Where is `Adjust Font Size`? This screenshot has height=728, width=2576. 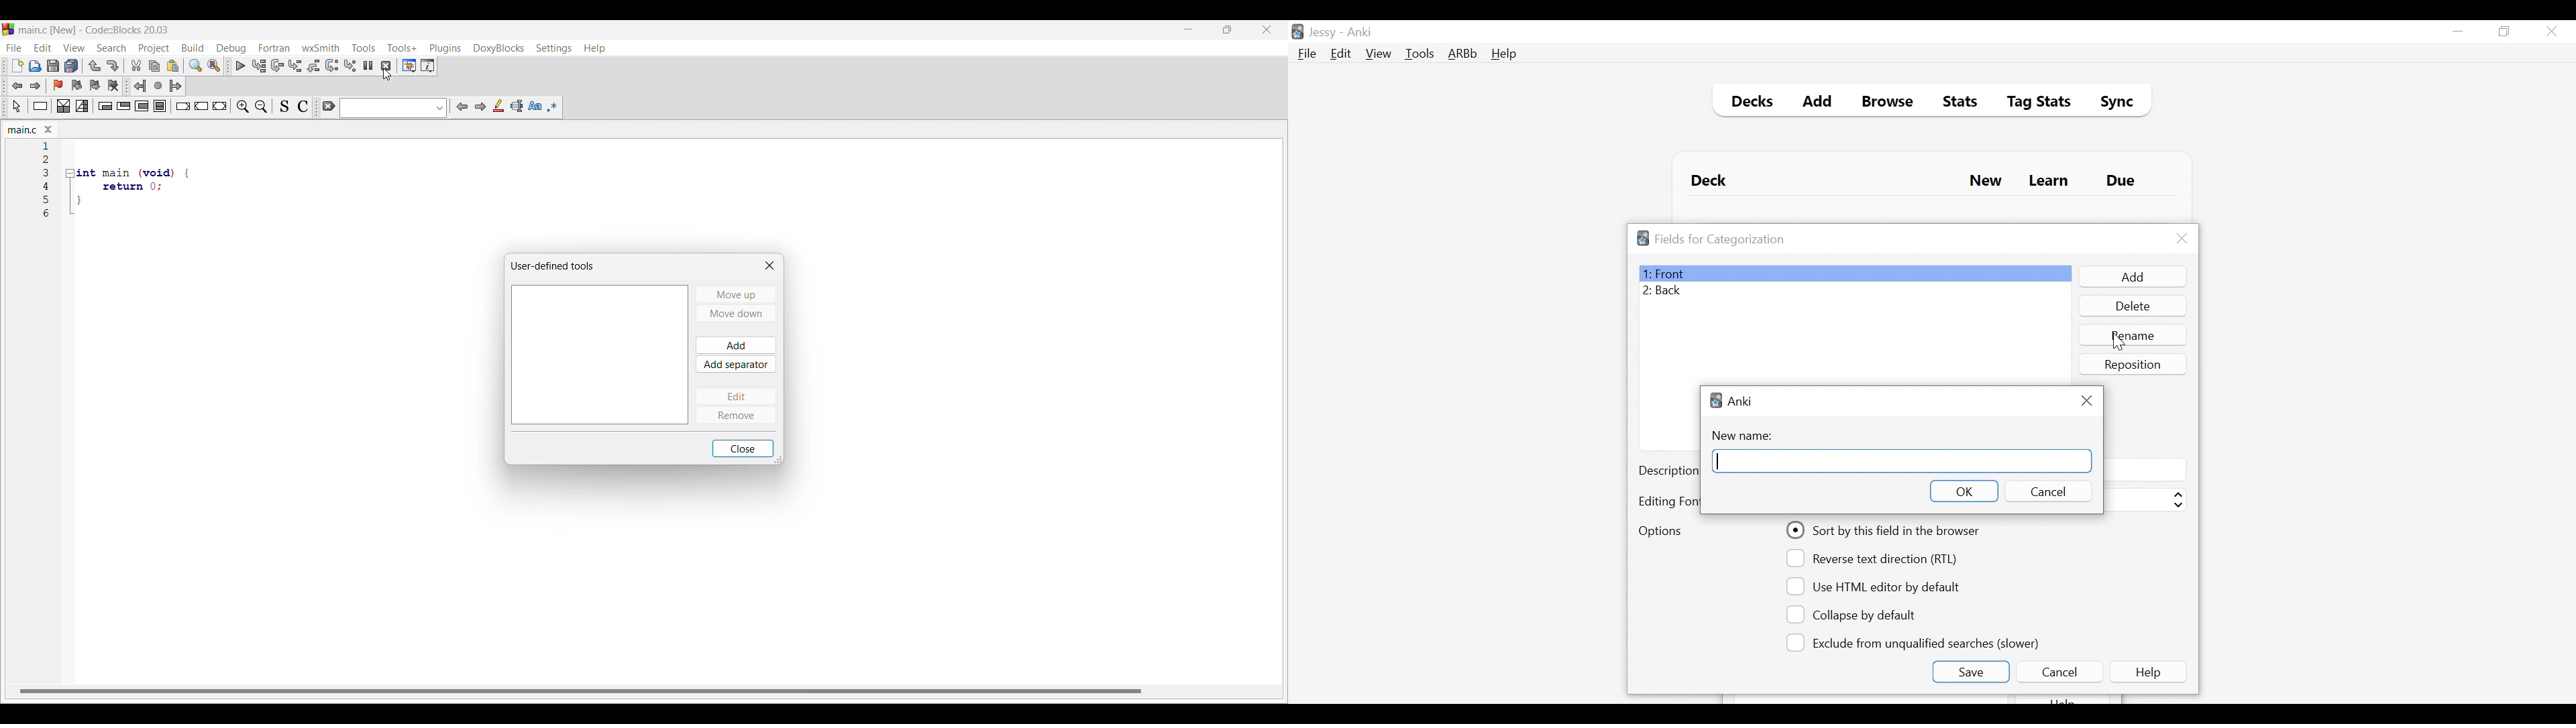
Adjust Font Size is located at coordinates (2145, 500).